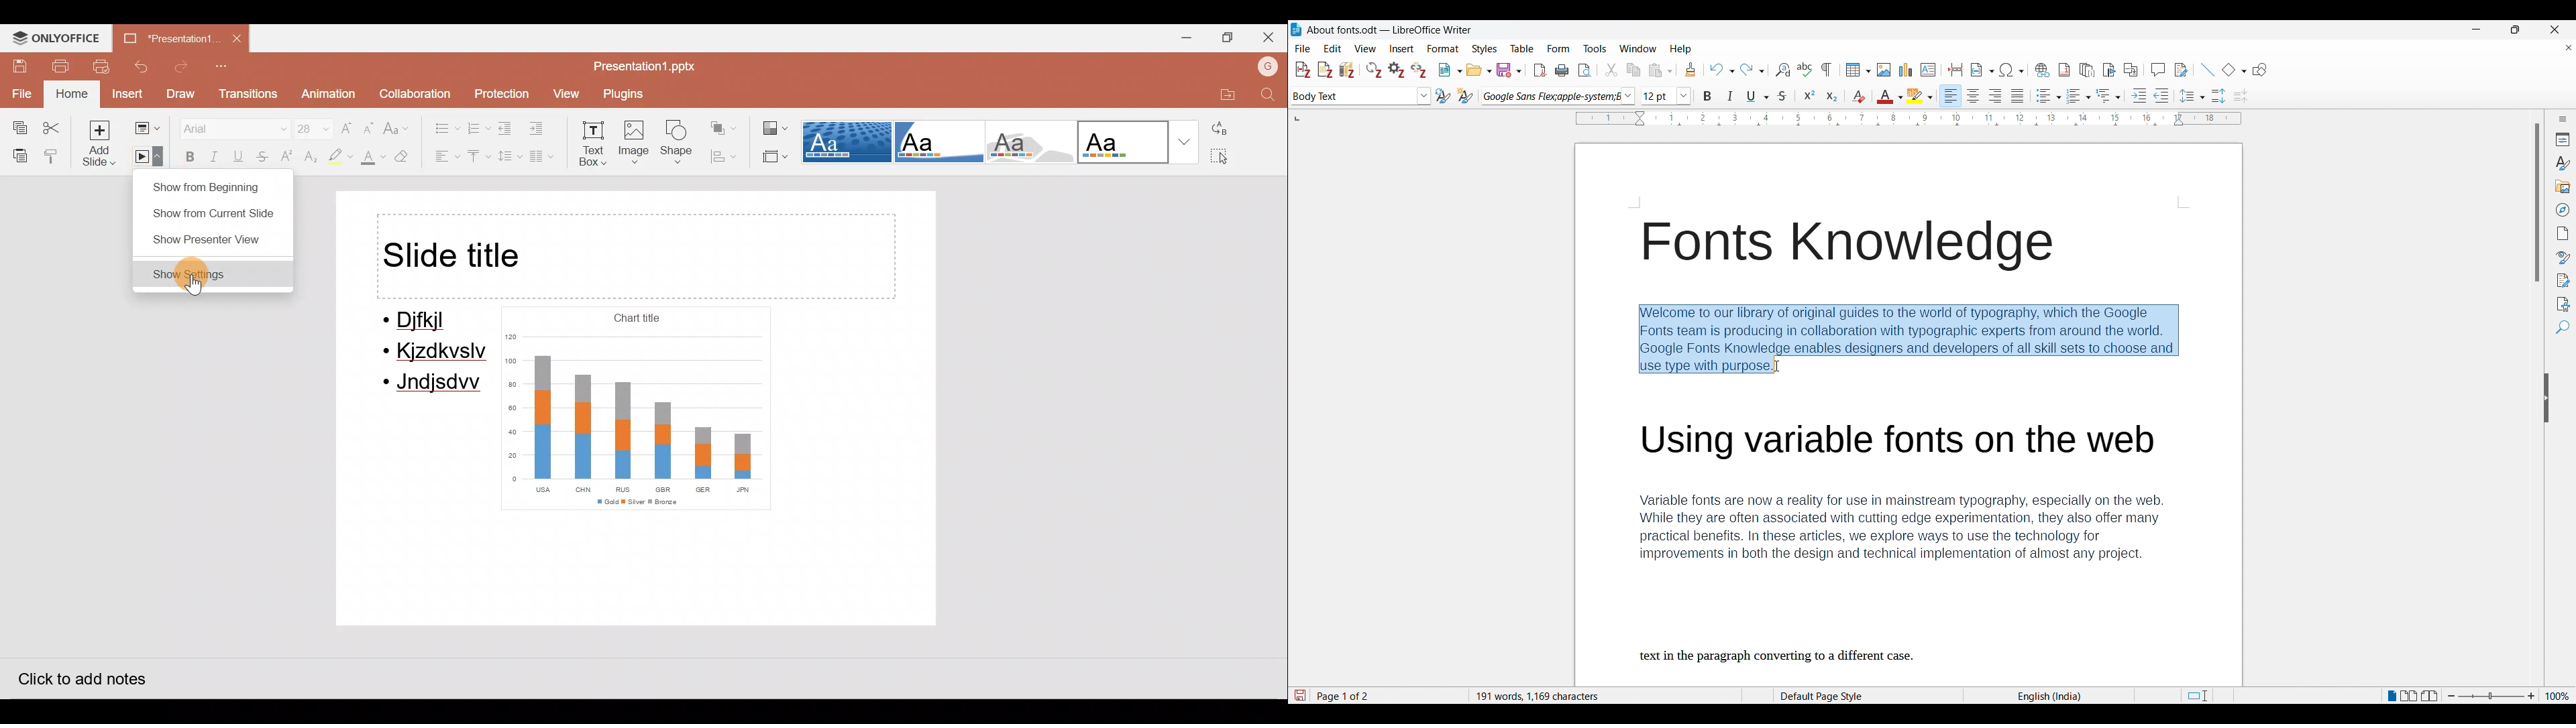 The image size is (2576, 728). What do you see at coordinates (2108, 96) in the screenshot?
I see `Select outline format` at bounding box center [2108, 96].